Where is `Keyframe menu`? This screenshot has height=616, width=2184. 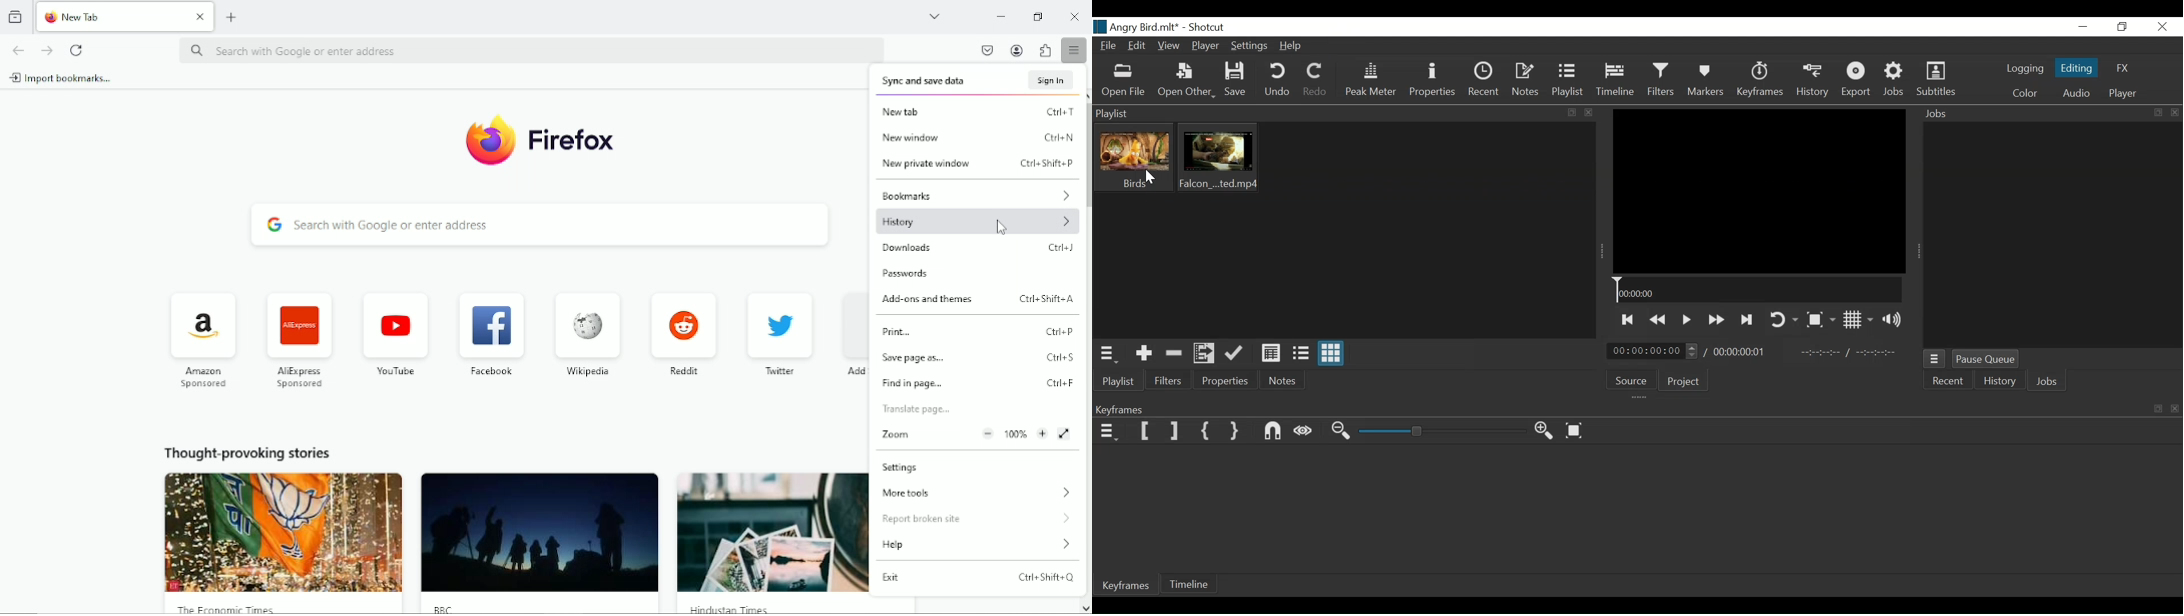
Keyframe menu is located at coordinates (1110, 432).